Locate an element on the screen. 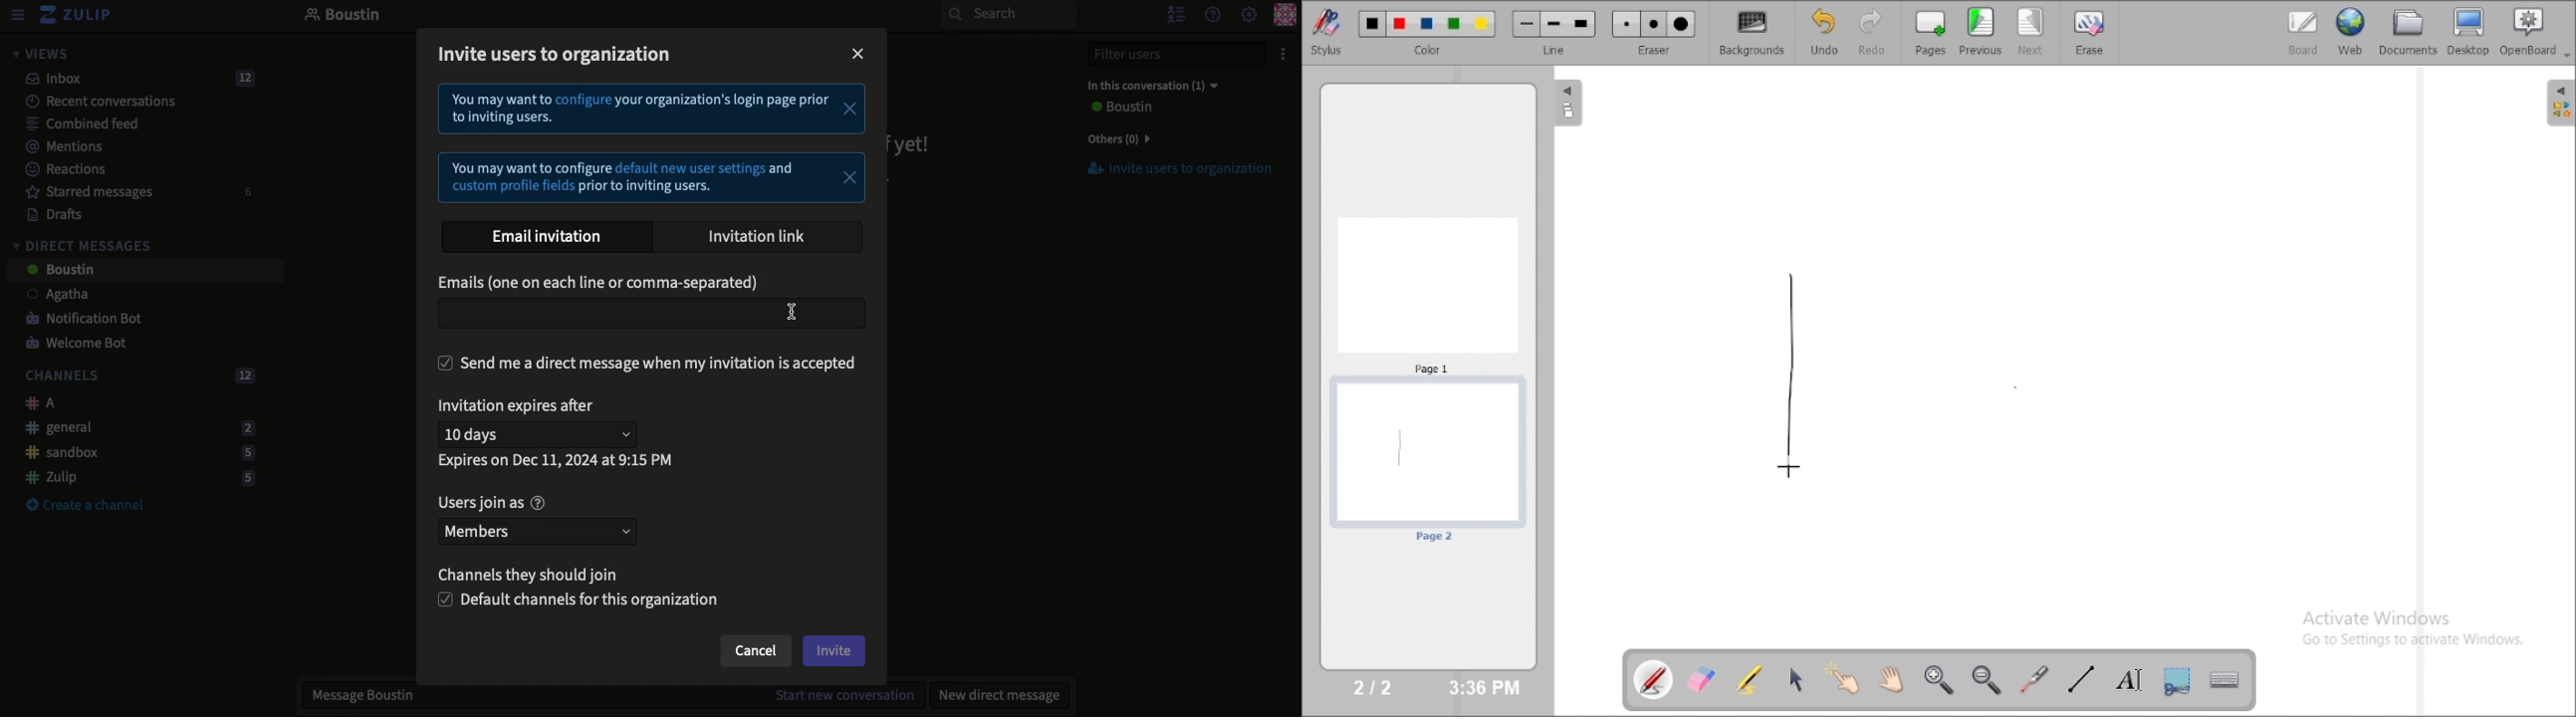 This screenshot has height=728, width=2576. Others is located at coordinates (1115, 139).